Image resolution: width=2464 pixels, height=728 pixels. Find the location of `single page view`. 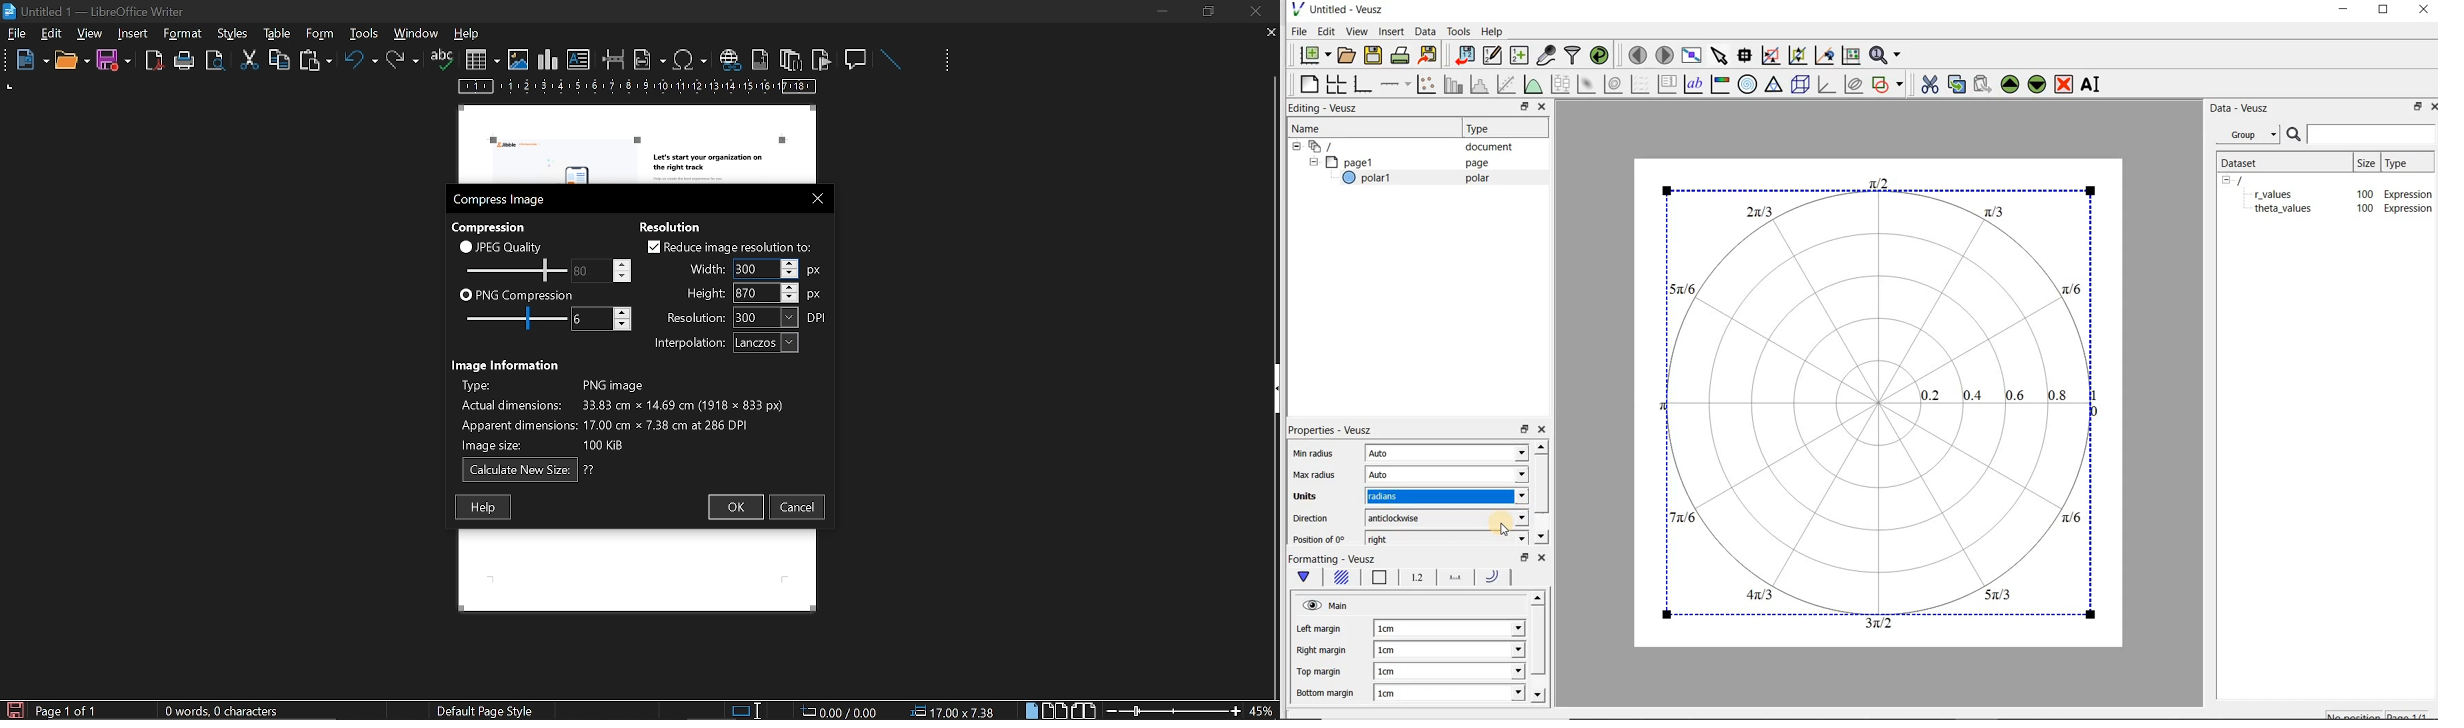

single page view is located at coordinates (1034, 710).